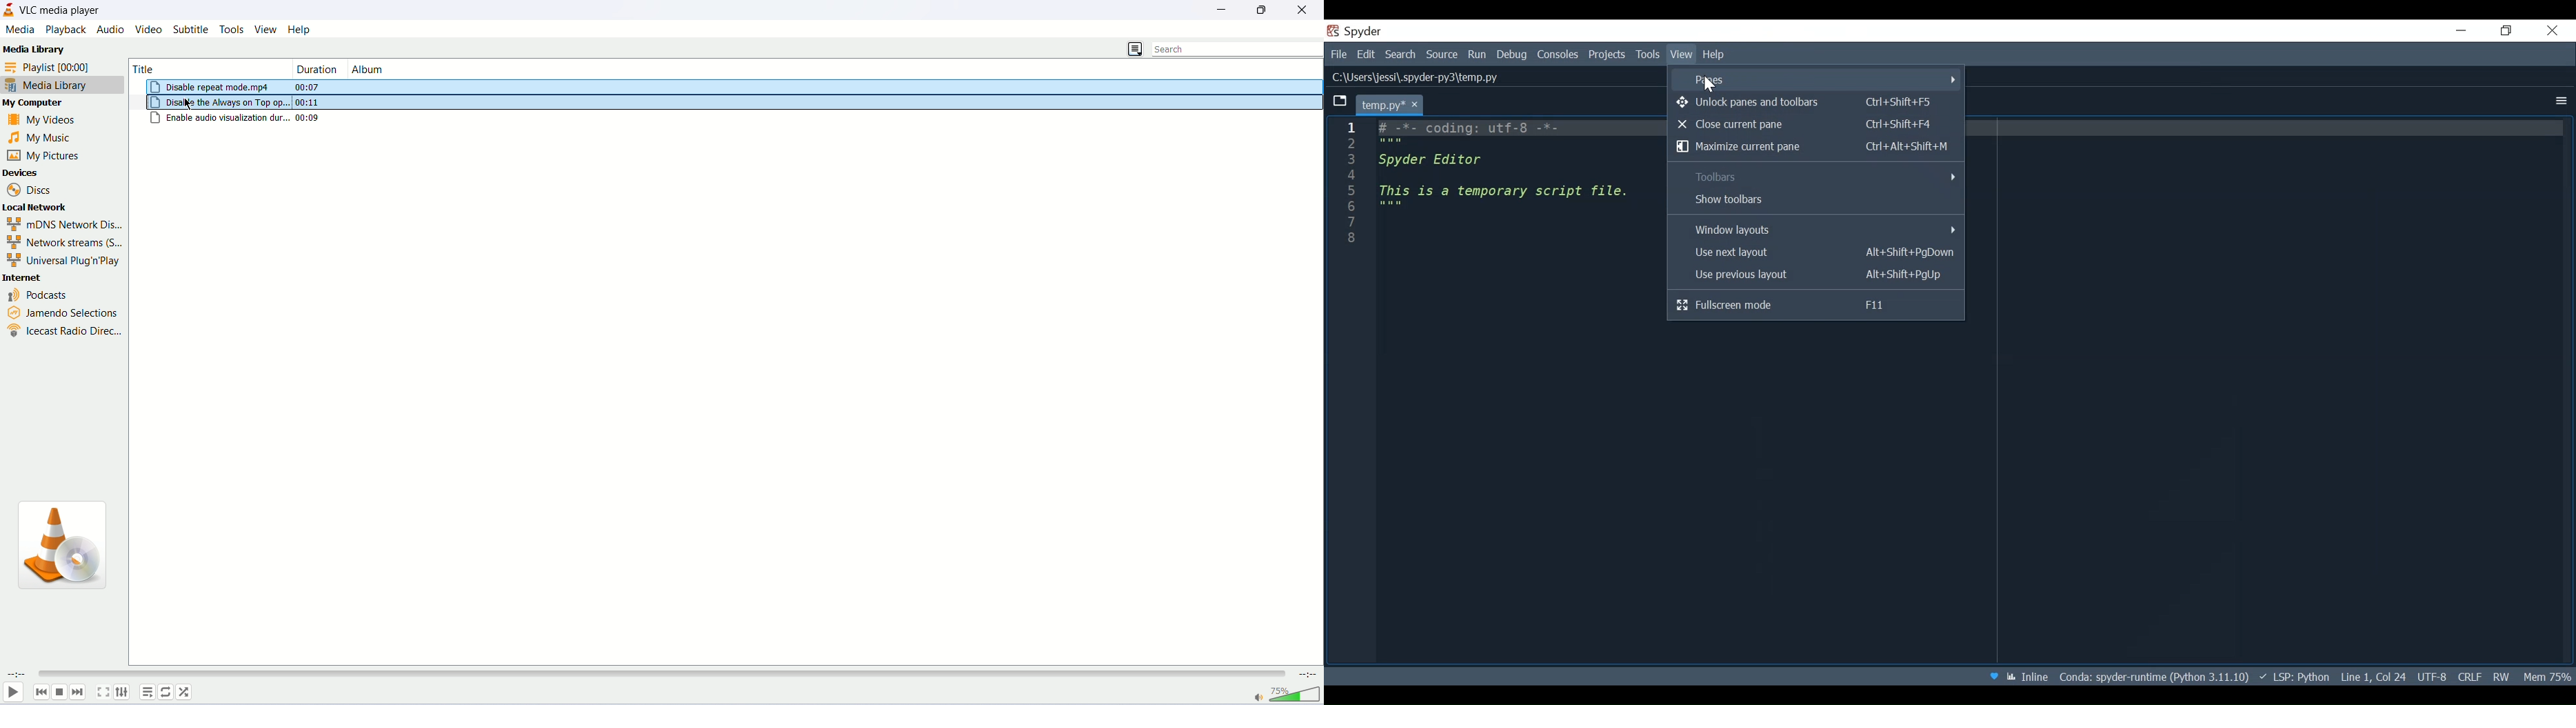 Image resolution: width=2576 pixels, height=728 pixels. Describe the element at coordinates (1353, 186) in the screenshot. I see `1 2 3 4 5 6 7 8 ` at that location.